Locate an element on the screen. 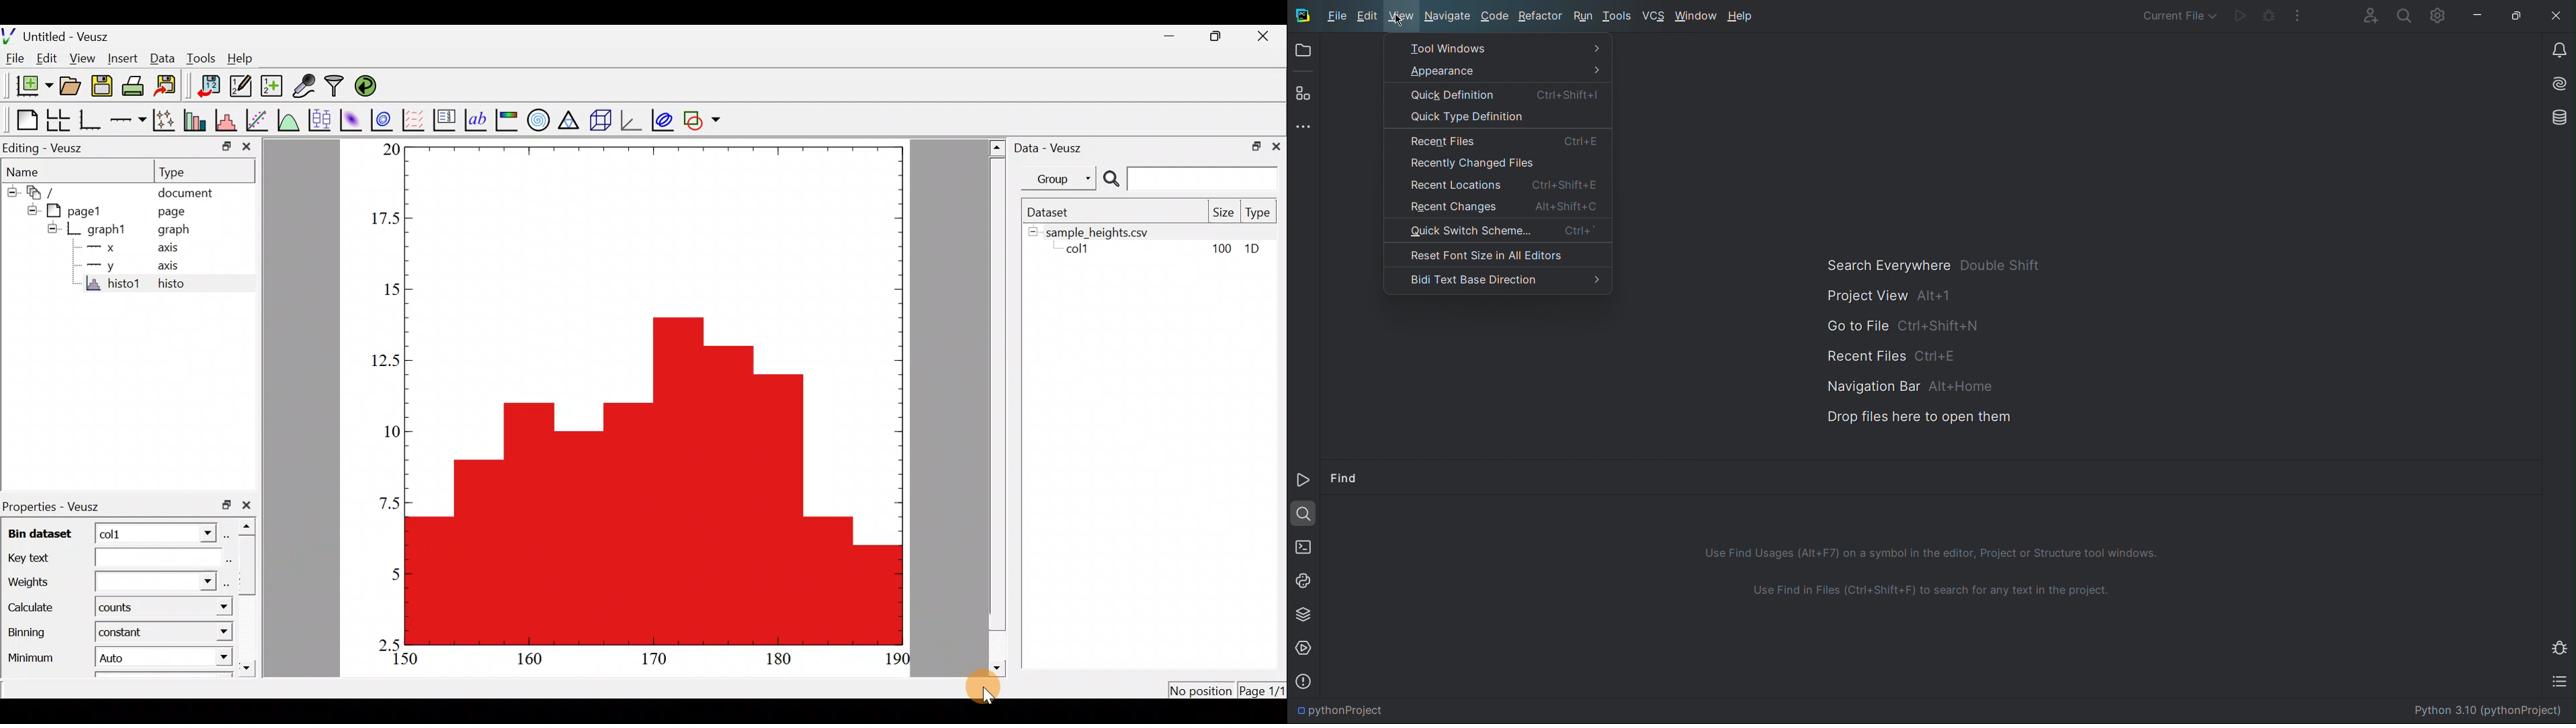 The width and height of the screenshot is (2576, 728). View is located at coordinates (82, 59).